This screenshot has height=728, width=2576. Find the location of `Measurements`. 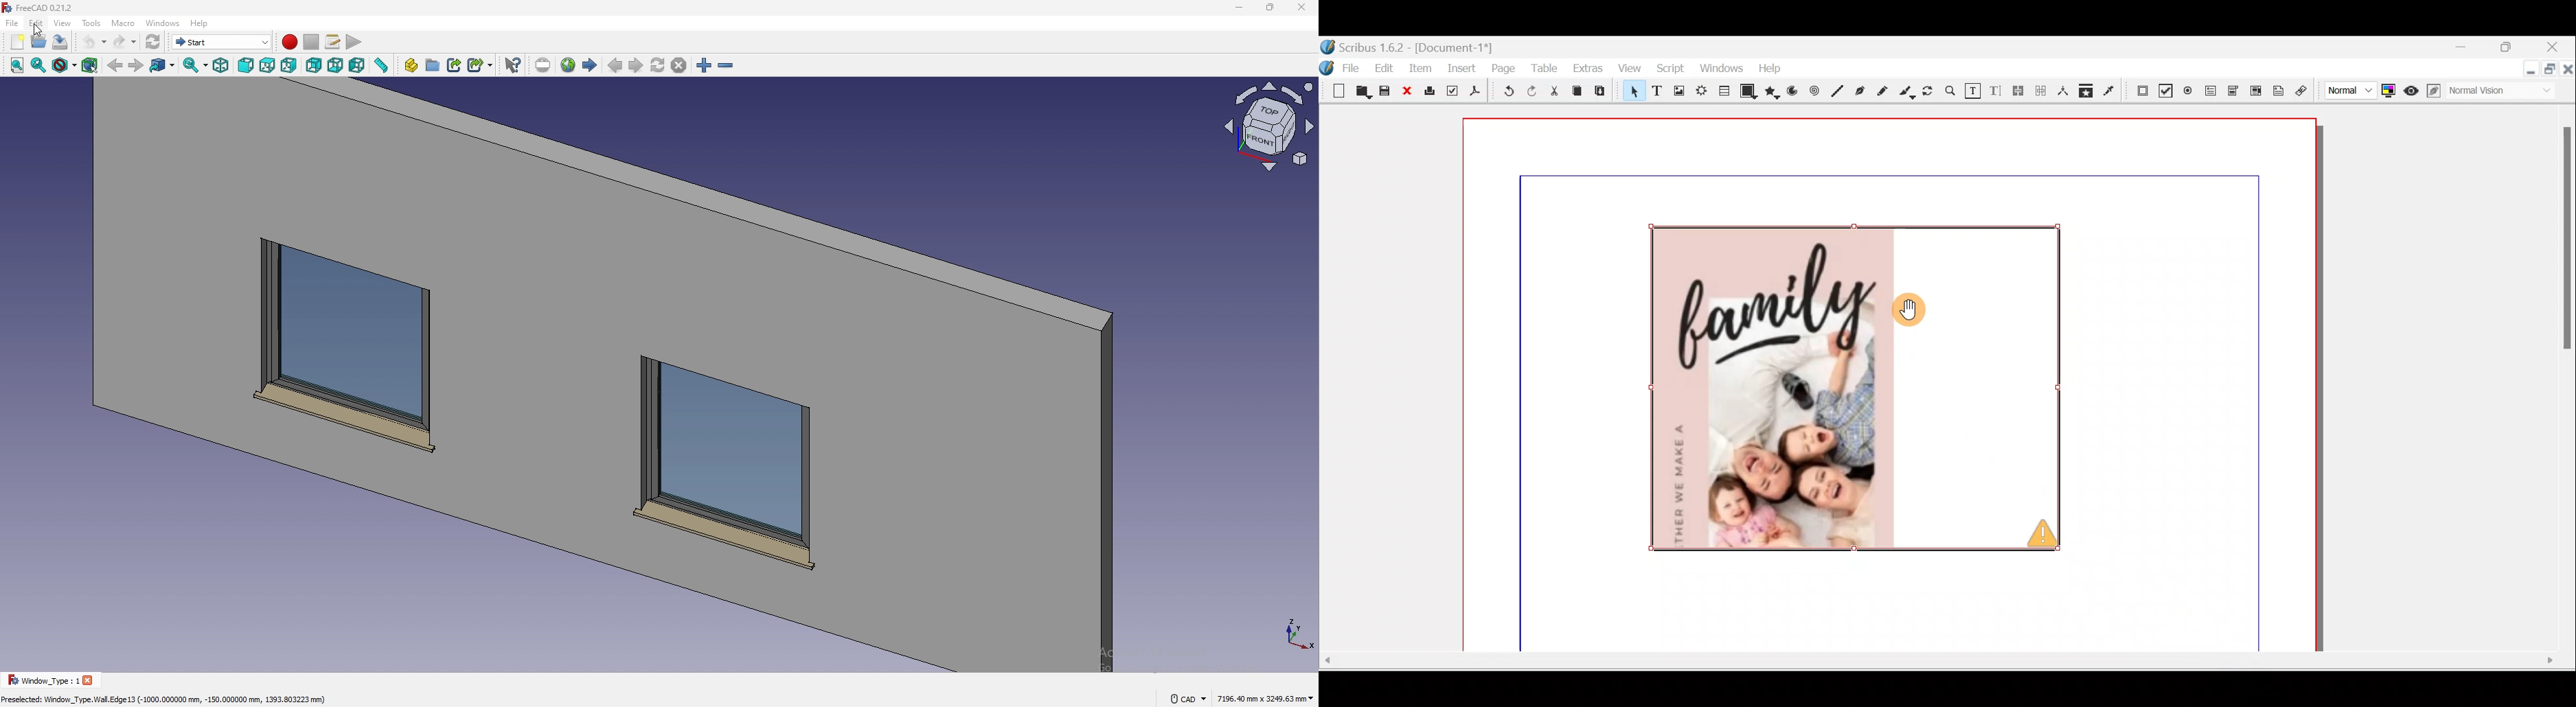

Measurements is located at coordinates (2064, 90).